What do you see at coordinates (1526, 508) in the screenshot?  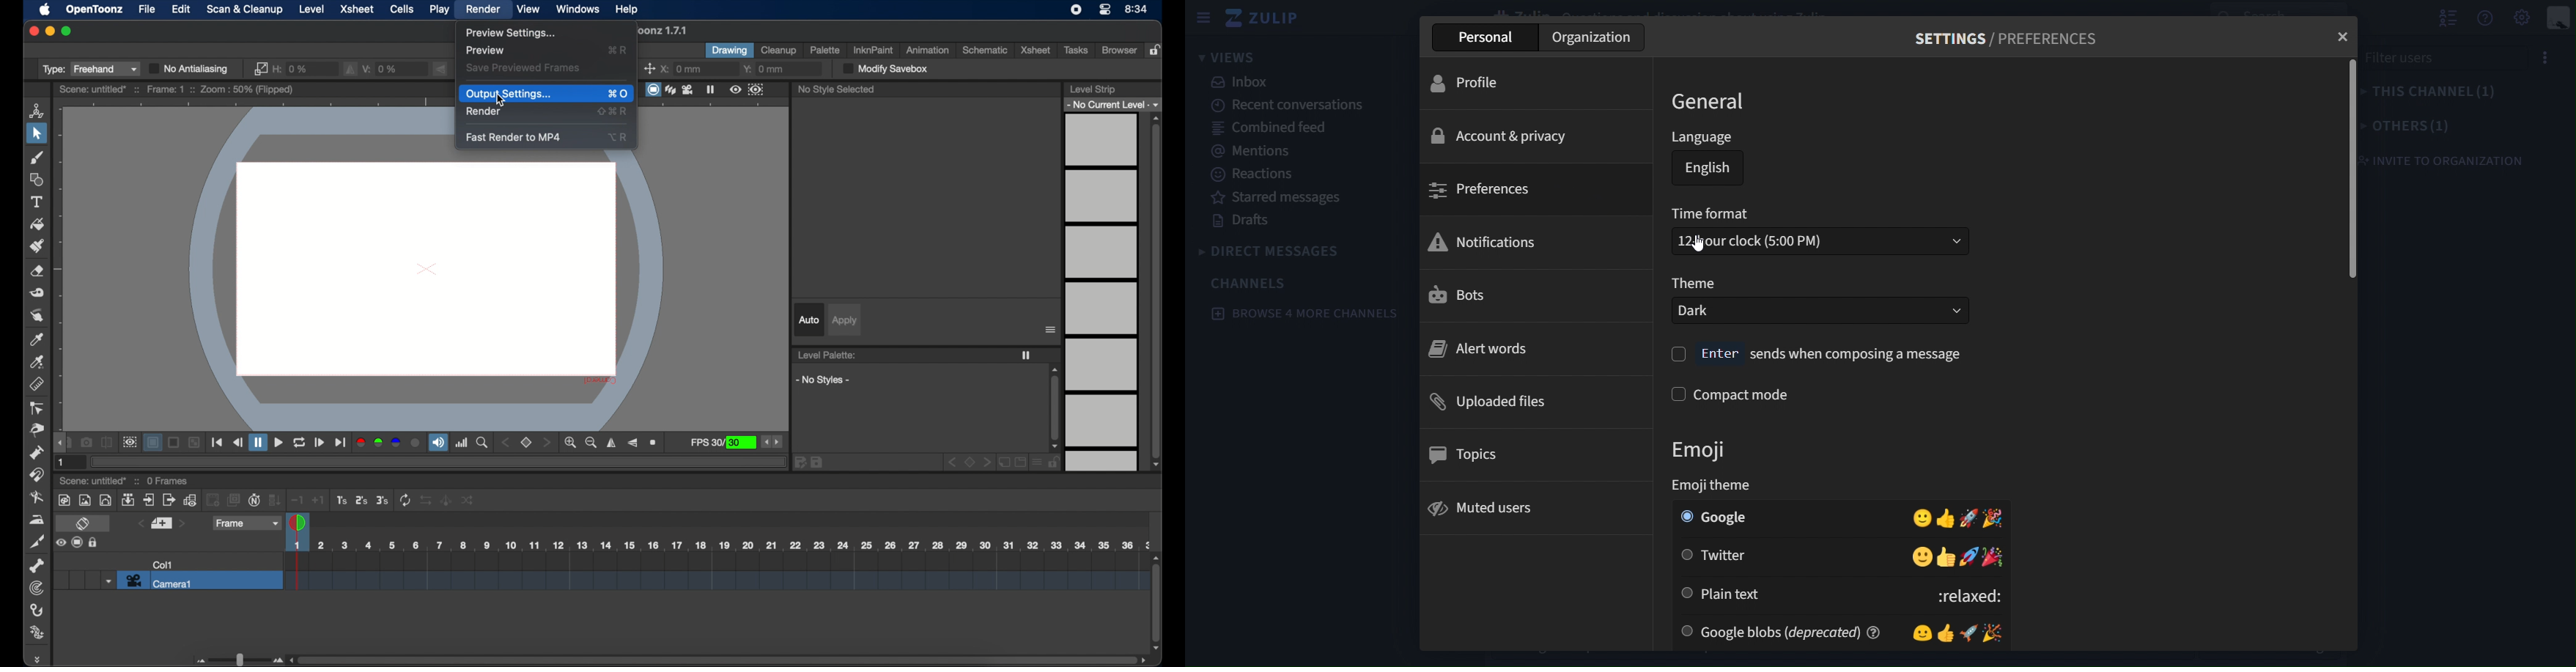 I see `muted users` at bounding box center [1526, 508].